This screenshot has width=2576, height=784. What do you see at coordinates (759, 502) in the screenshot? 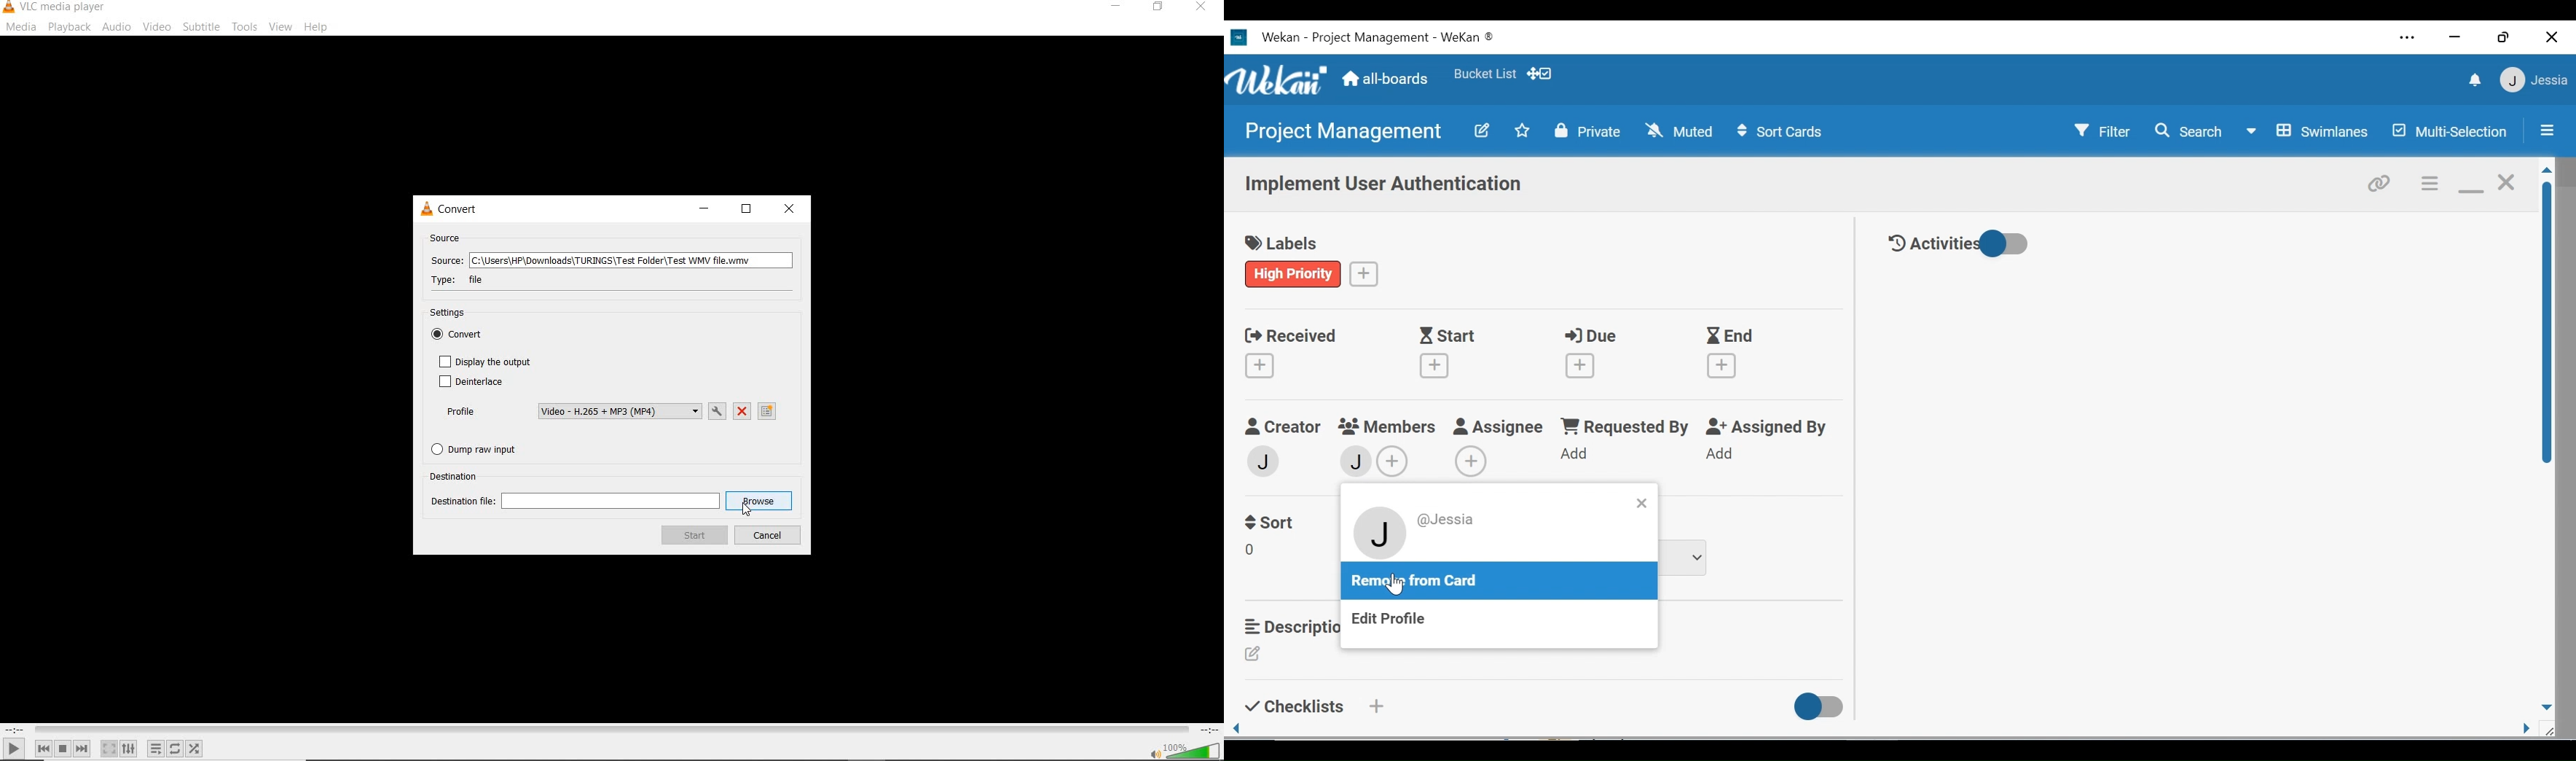
I see `browse` at bounding box center [759, 502].